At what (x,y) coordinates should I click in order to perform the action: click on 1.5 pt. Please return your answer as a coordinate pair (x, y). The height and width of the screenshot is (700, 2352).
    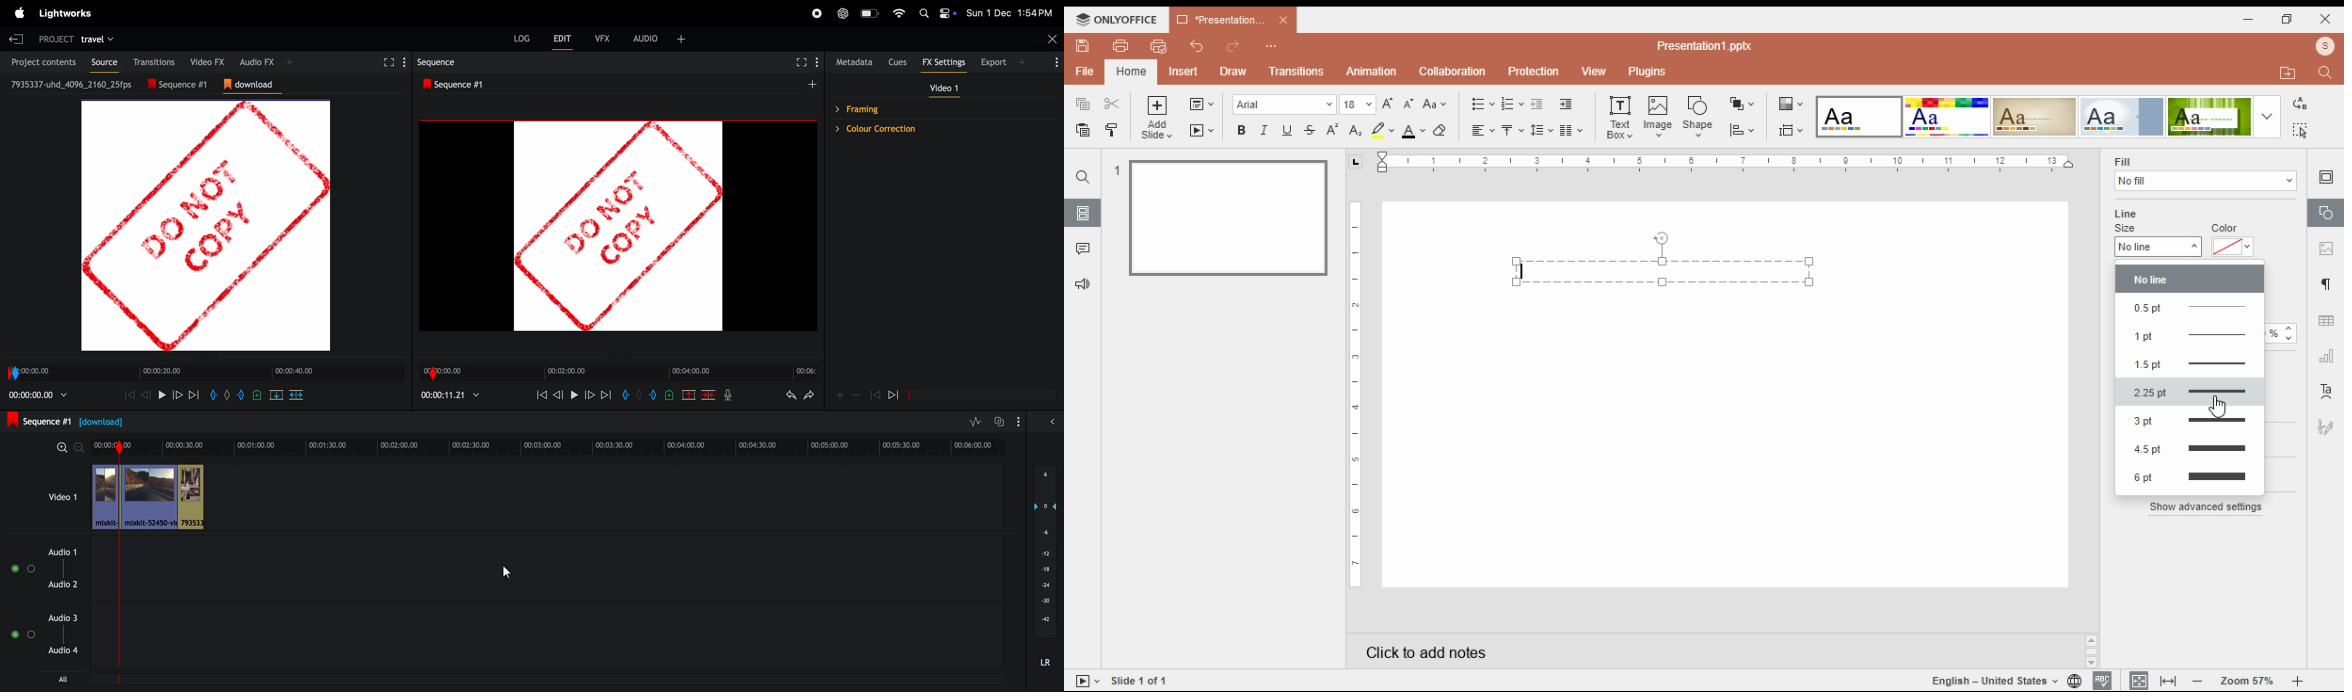
    Looking at the image, I should click on (2188, 363).